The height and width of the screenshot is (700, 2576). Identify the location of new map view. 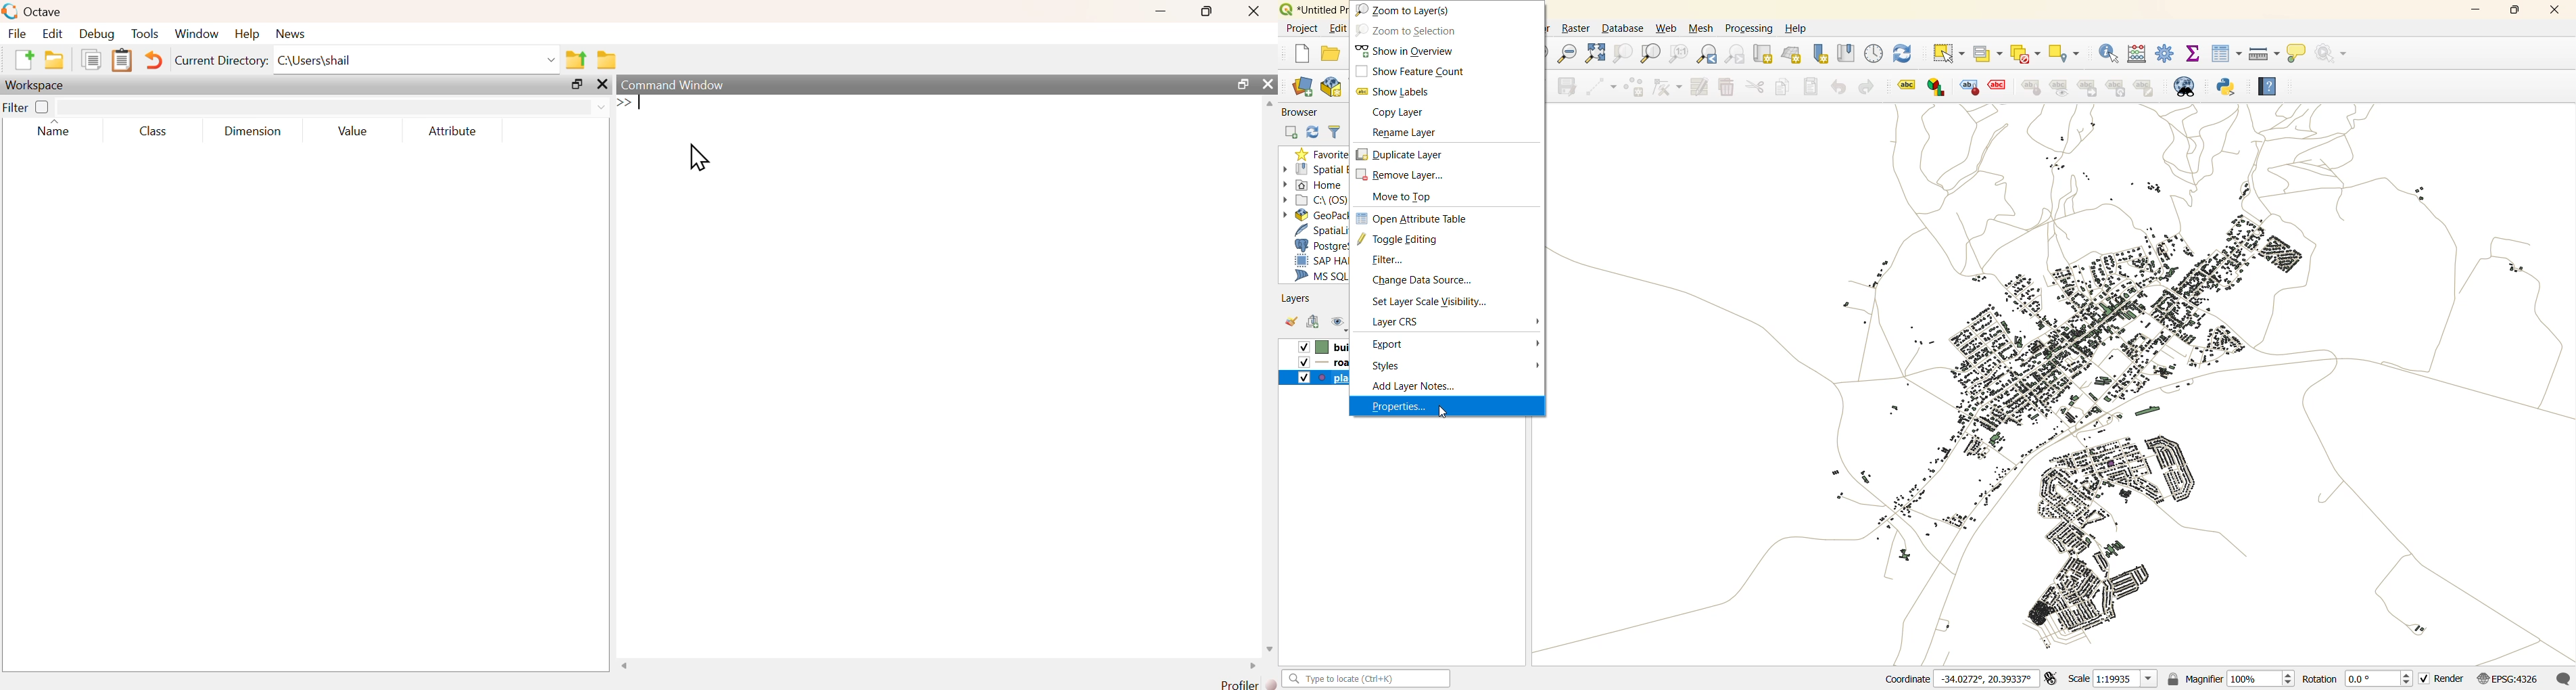
(1765, 54).